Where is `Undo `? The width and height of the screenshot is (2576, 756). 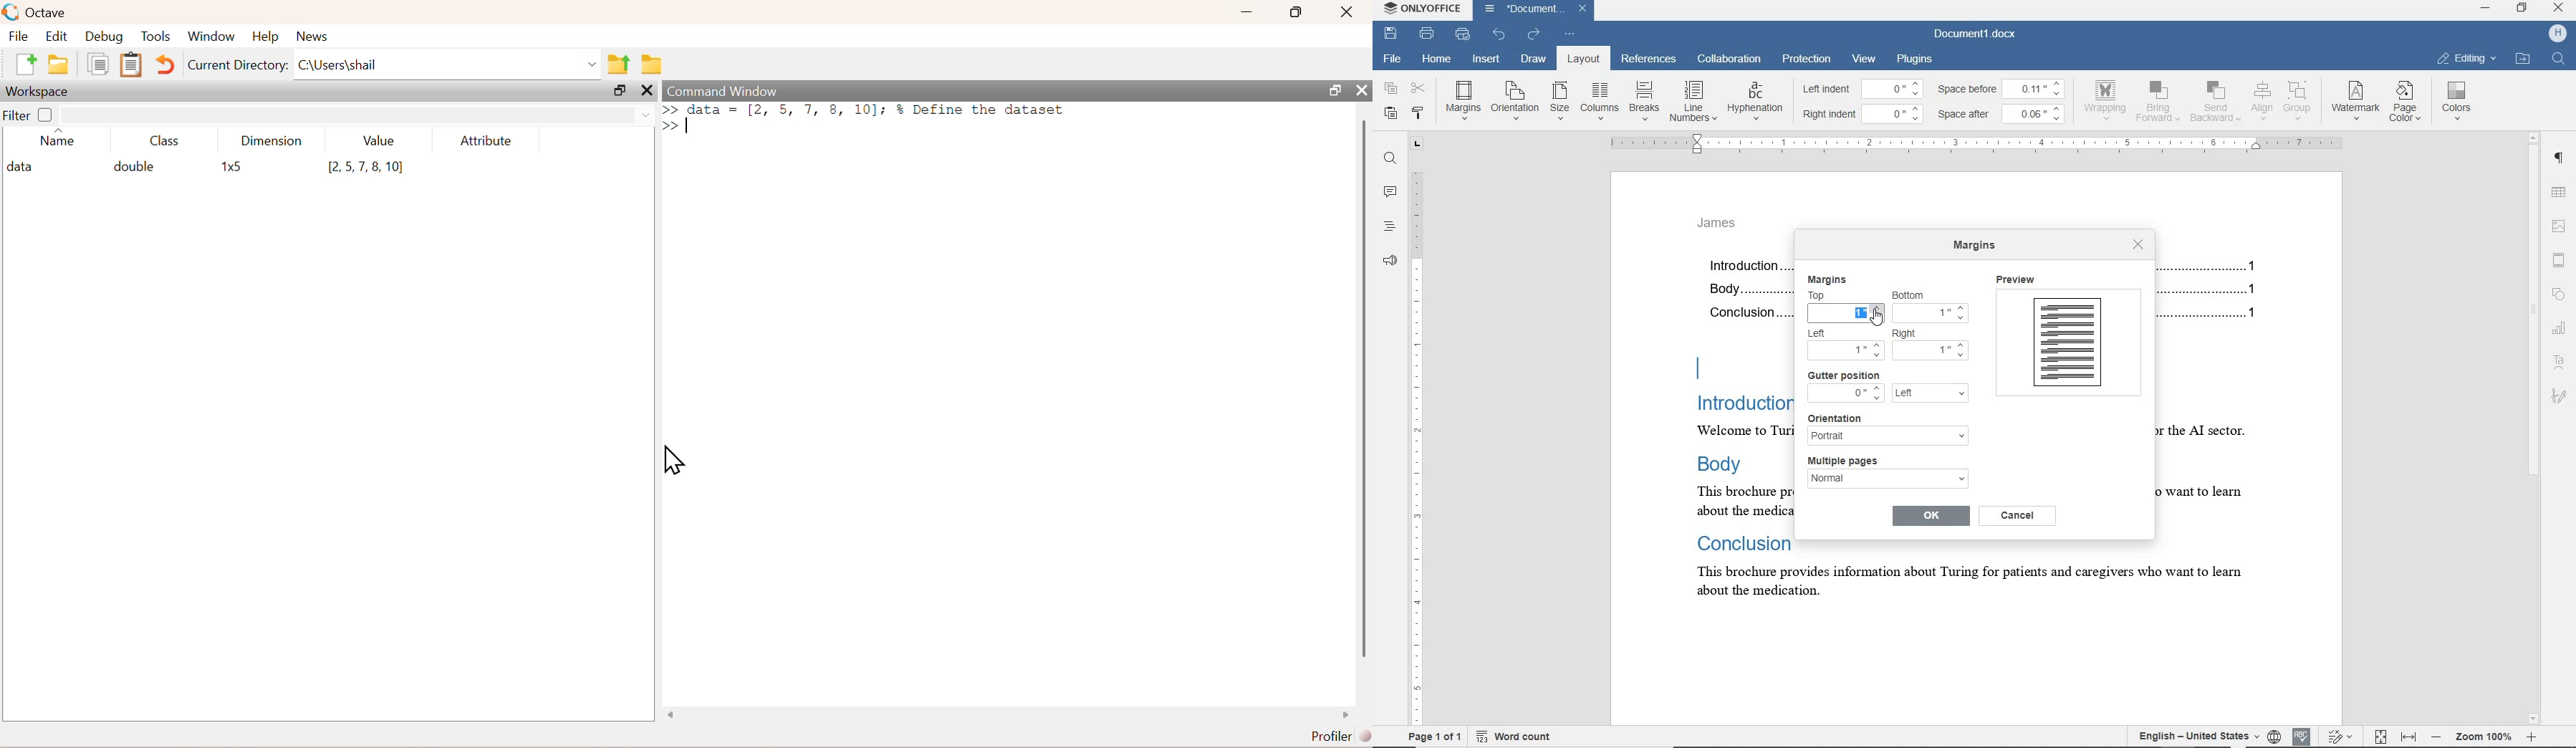 Undo  is located at coordinates (164, 64).